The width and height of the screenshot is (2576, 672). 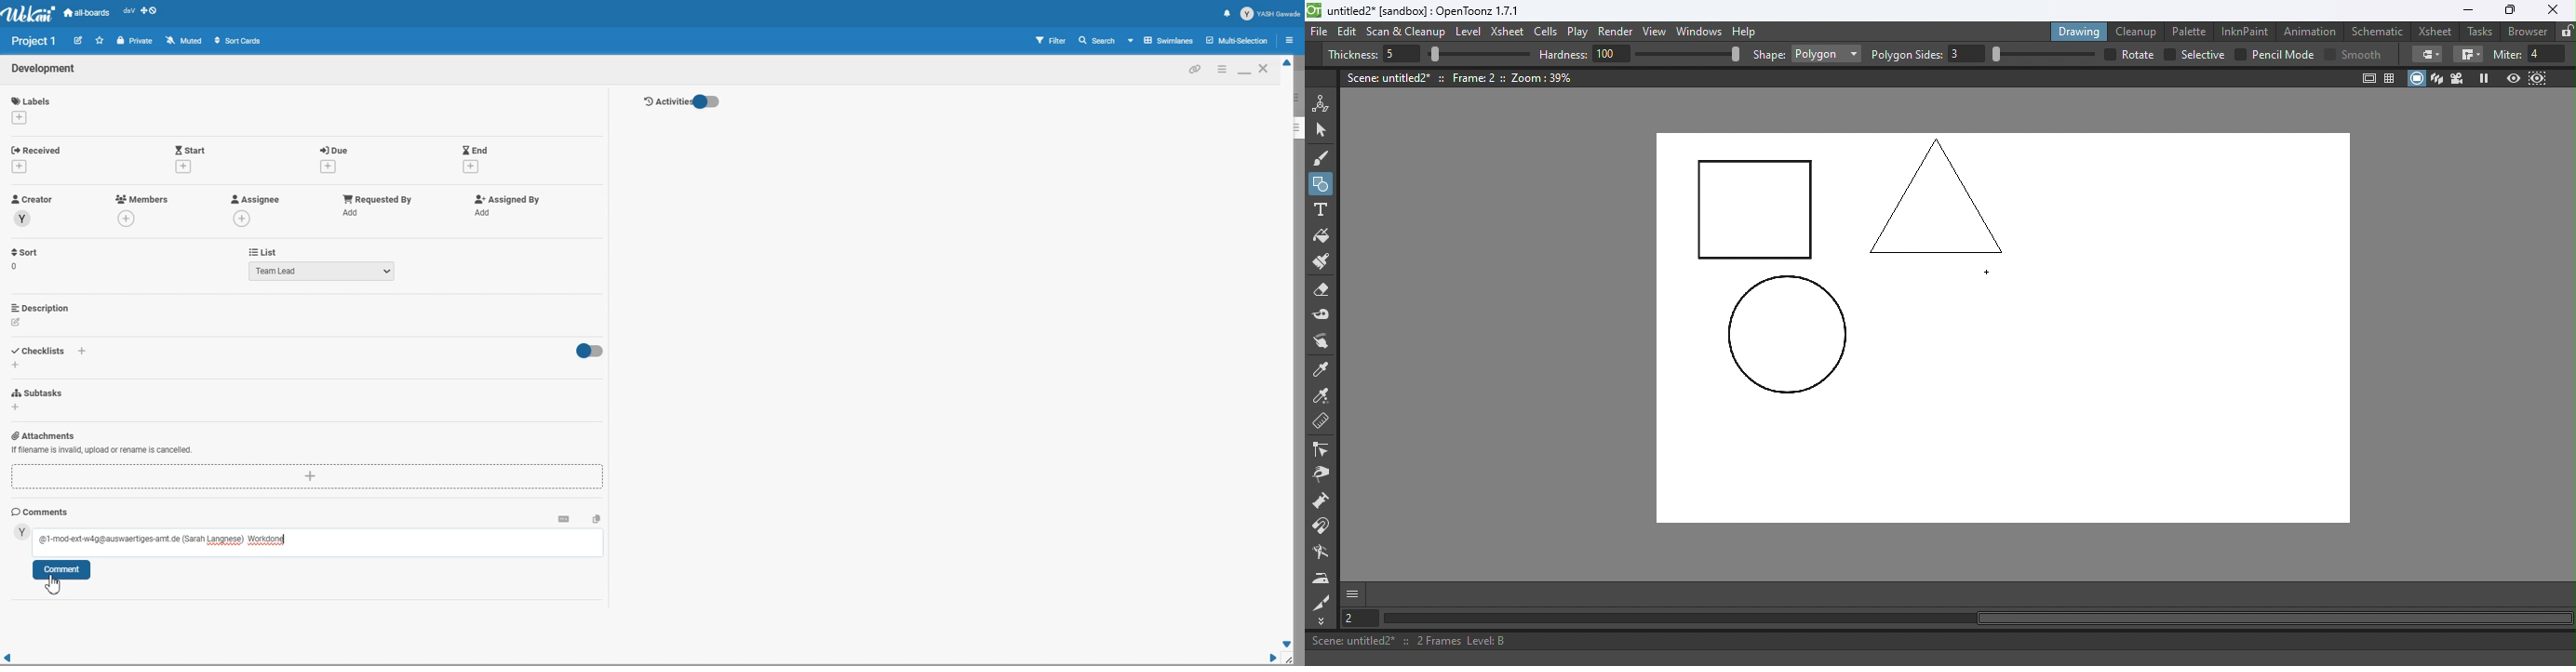 I want to click on Brush tool, so click(x=1325, y=157).